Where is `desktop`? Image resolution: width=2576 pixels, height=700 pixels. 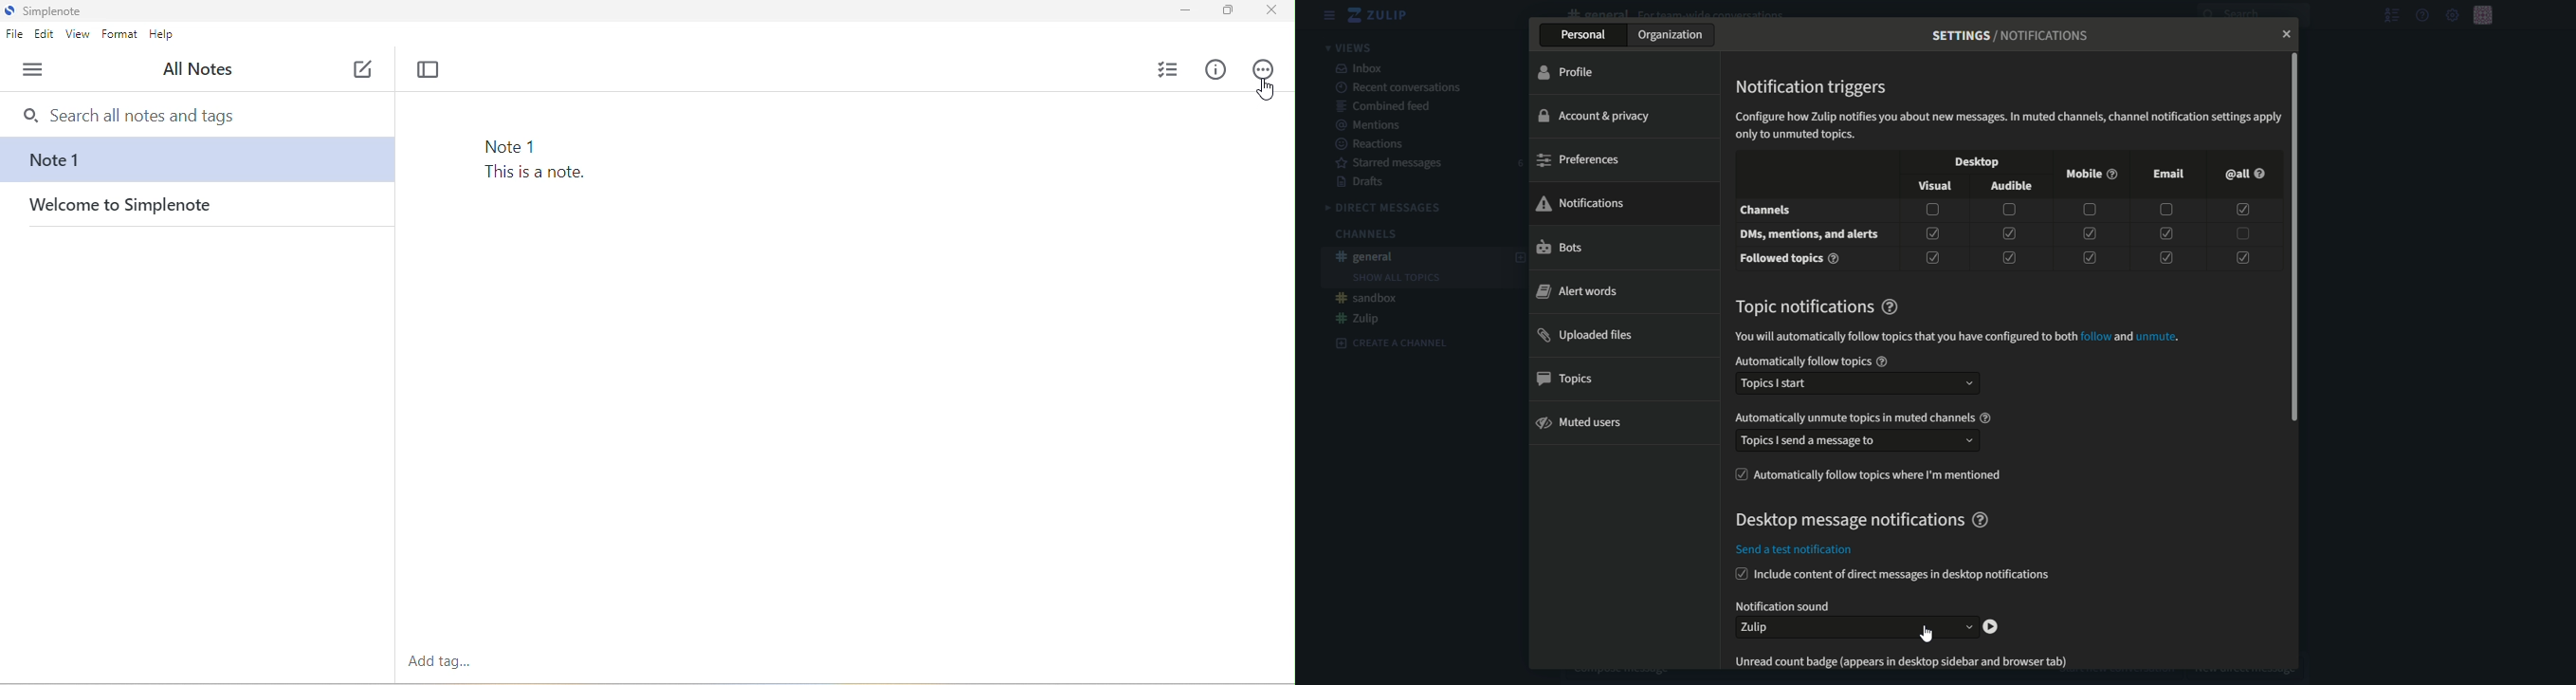
desktop is located at coordinates (1974, 163).